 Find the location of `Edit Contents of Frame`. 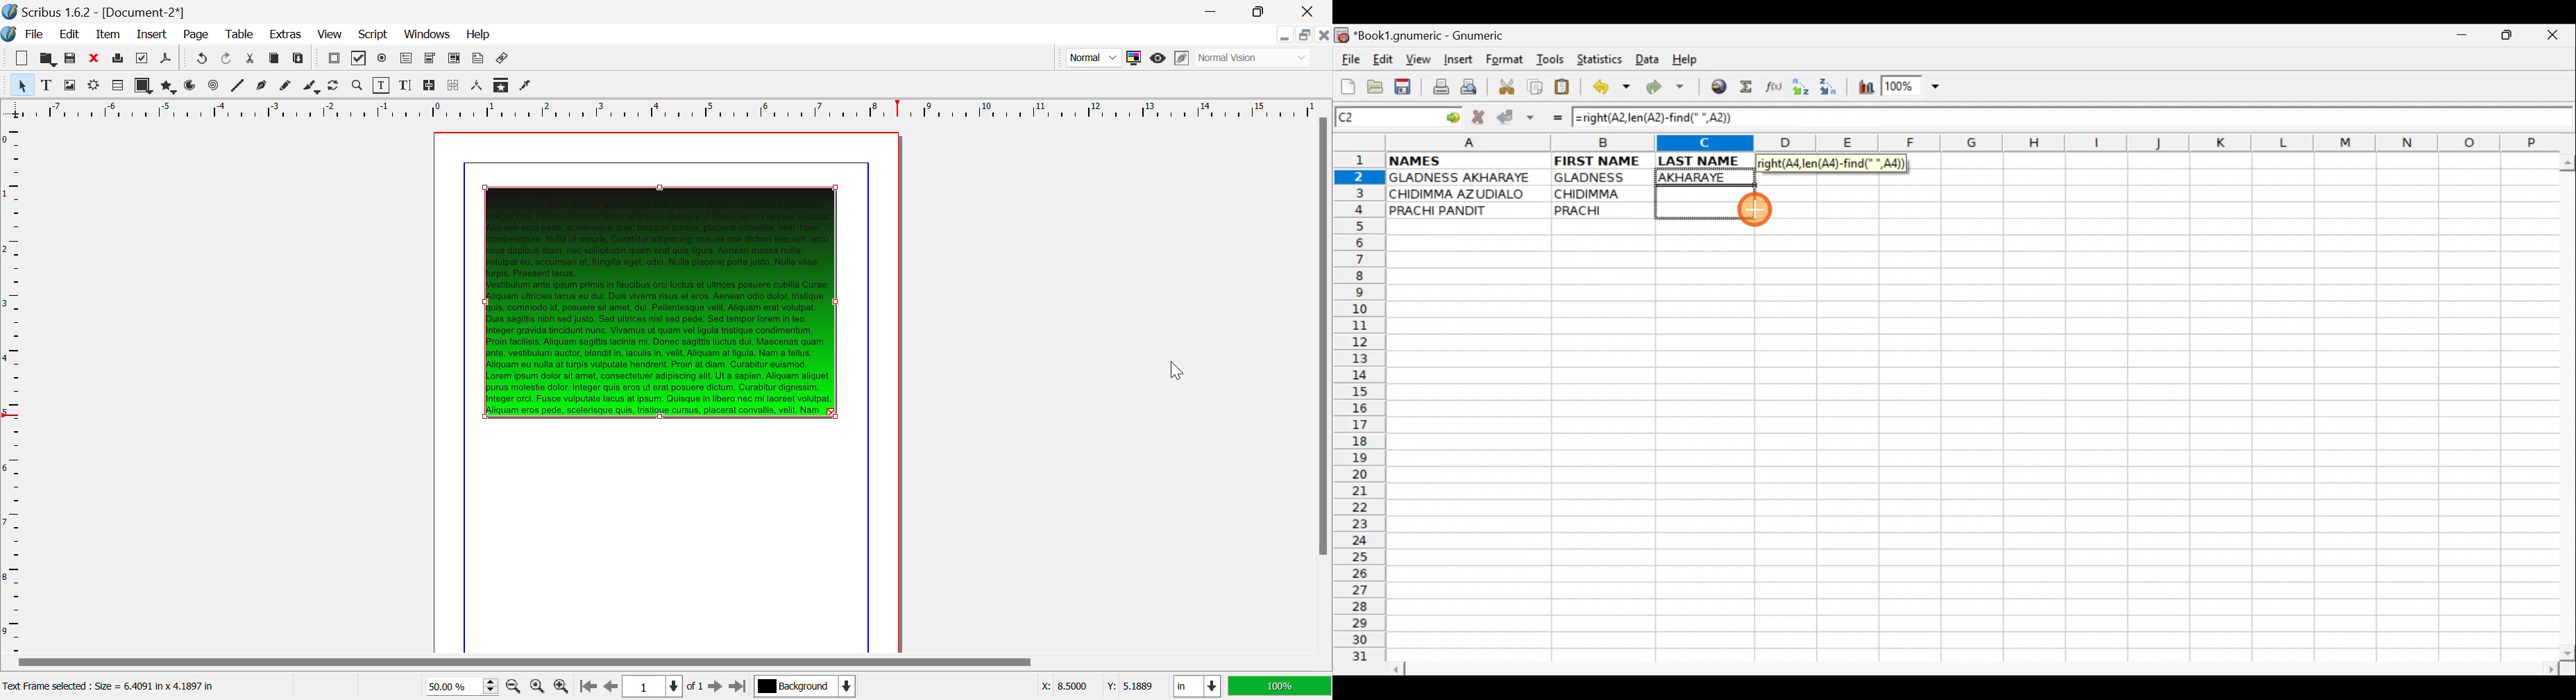

Edit Contents of Frame is located at coordinates (382, 85).